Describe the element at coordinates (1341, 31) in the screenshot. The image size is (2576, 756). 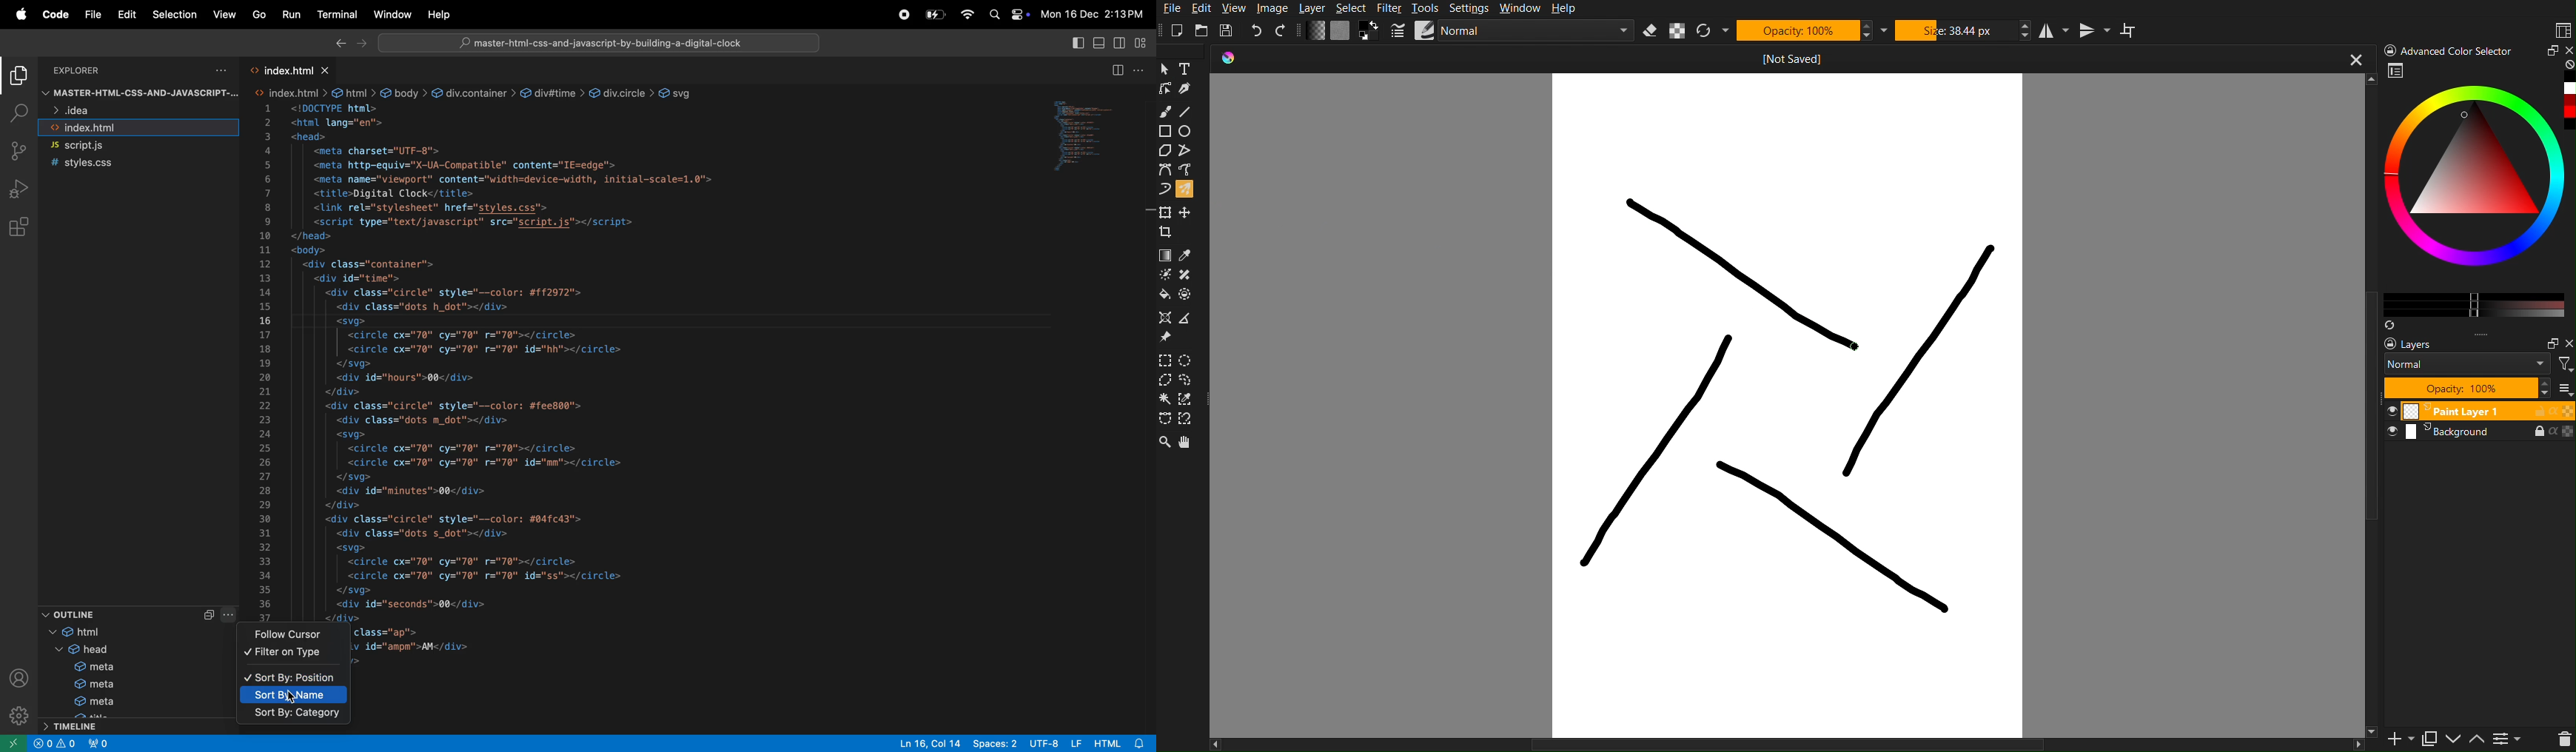
I see `Texture` at that location.